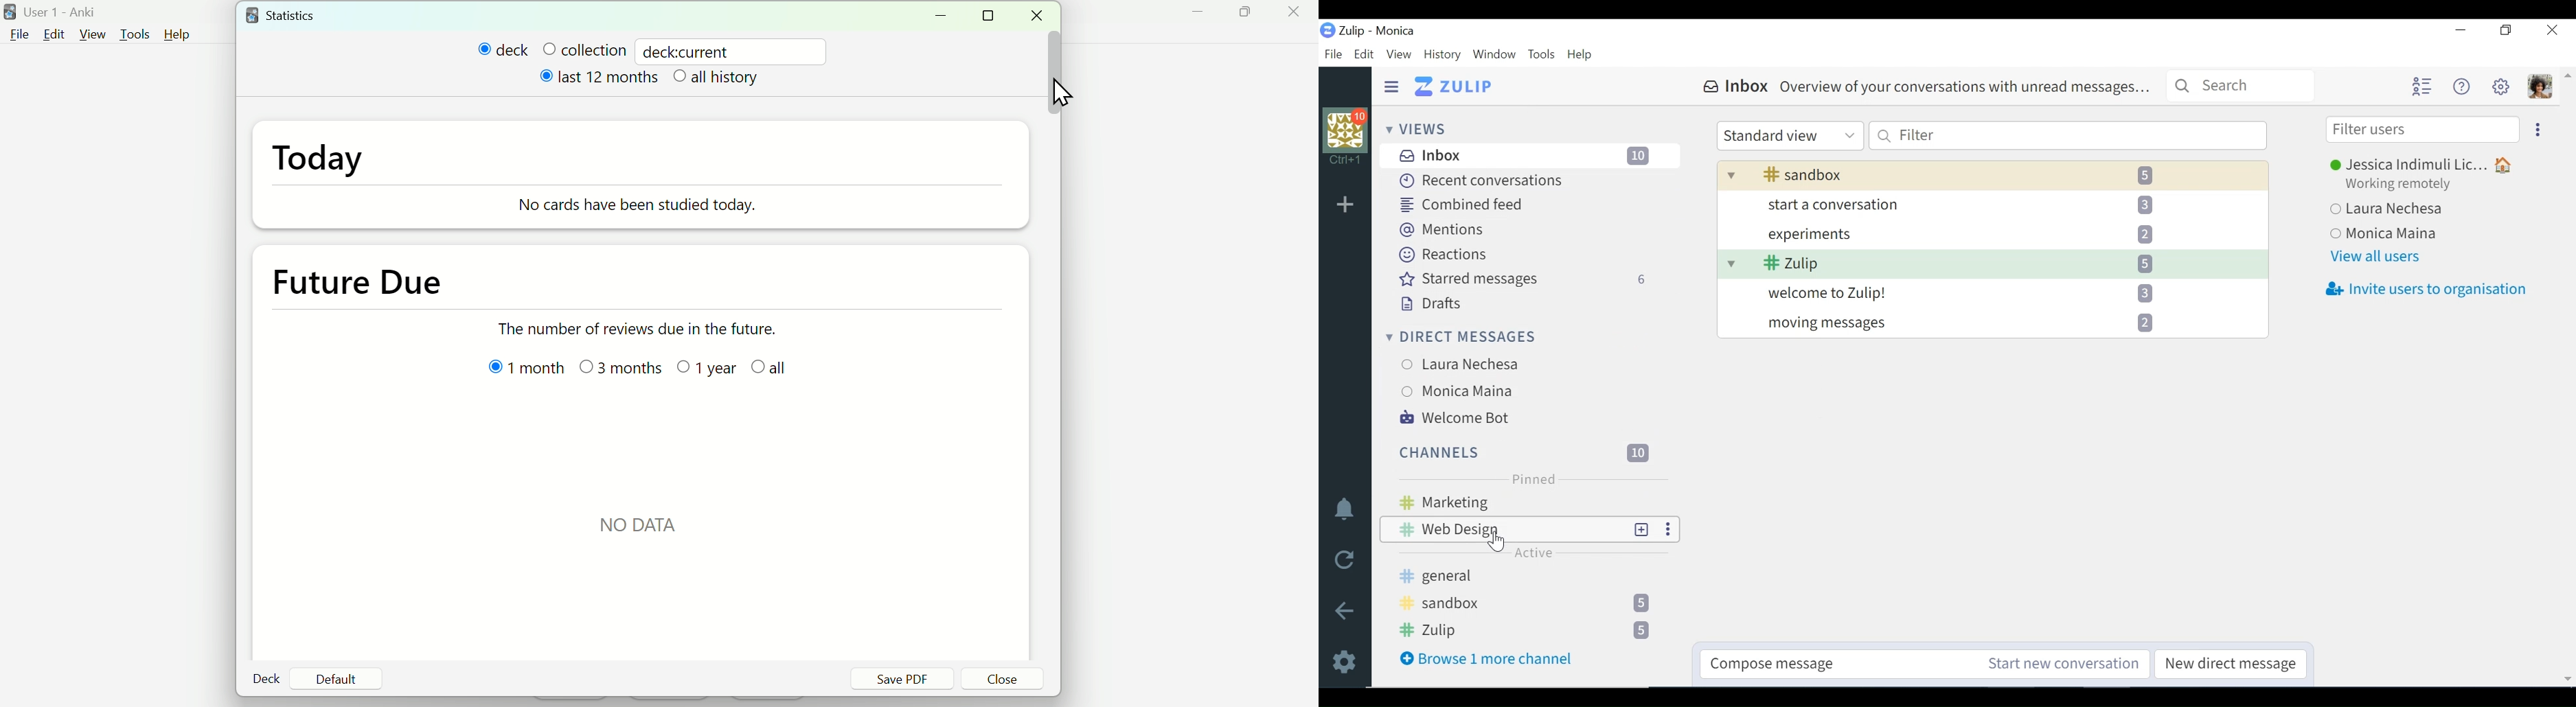 The width and height of the screenshot is (2576, 728). I want to click on Reload, so click(1343, 559).